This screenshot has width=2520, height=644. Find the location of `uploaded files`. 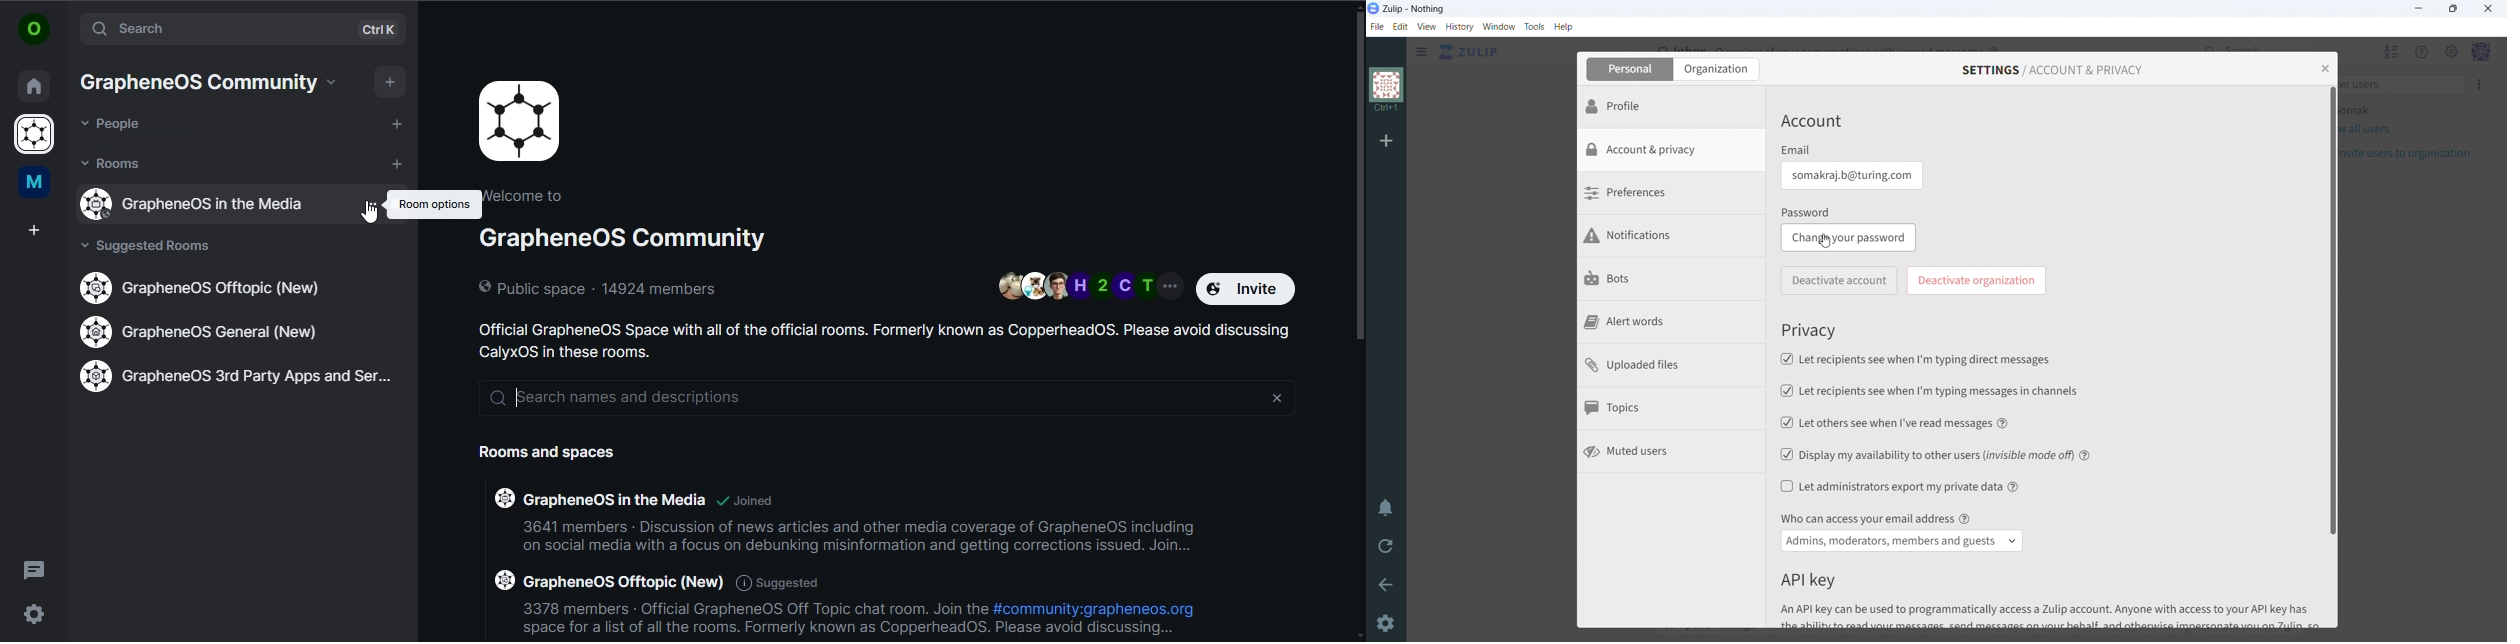

uploaded files is located at coordinates (1672, 366).